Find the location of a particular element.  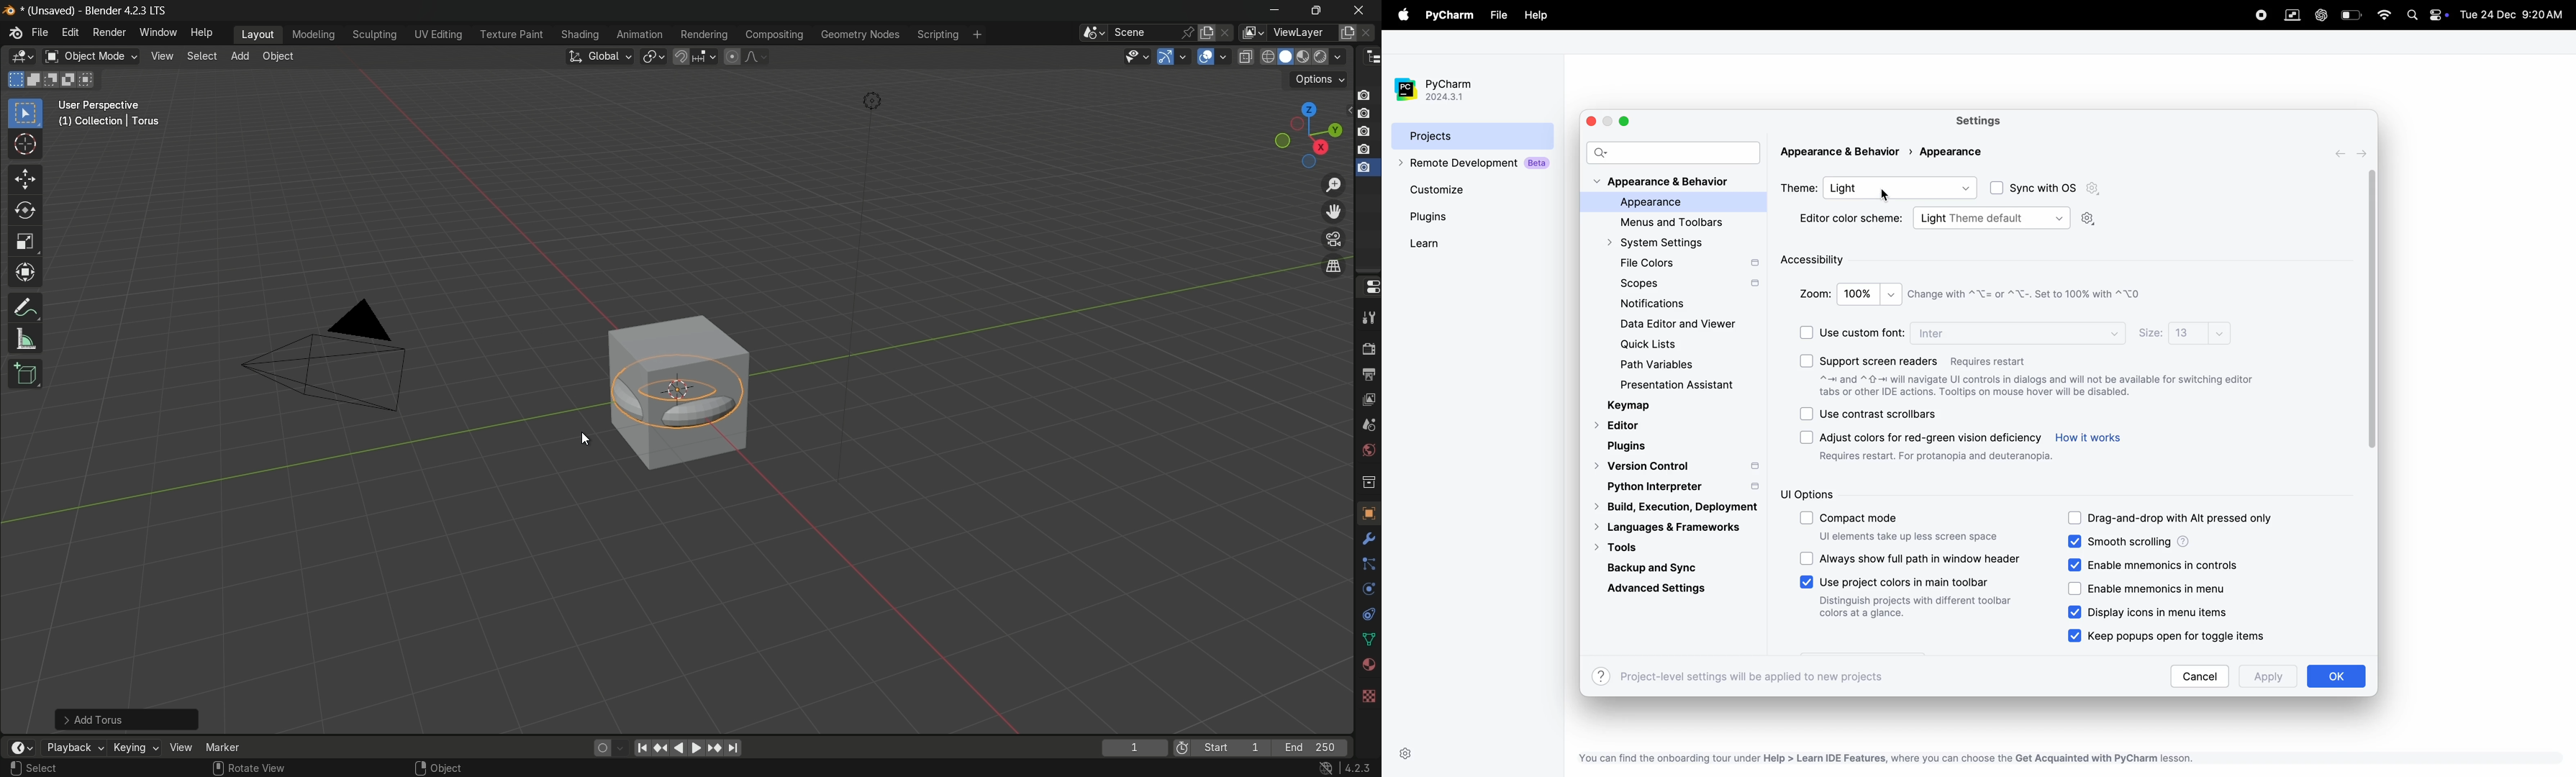

pycharm is located at coordinates (1452, 15).